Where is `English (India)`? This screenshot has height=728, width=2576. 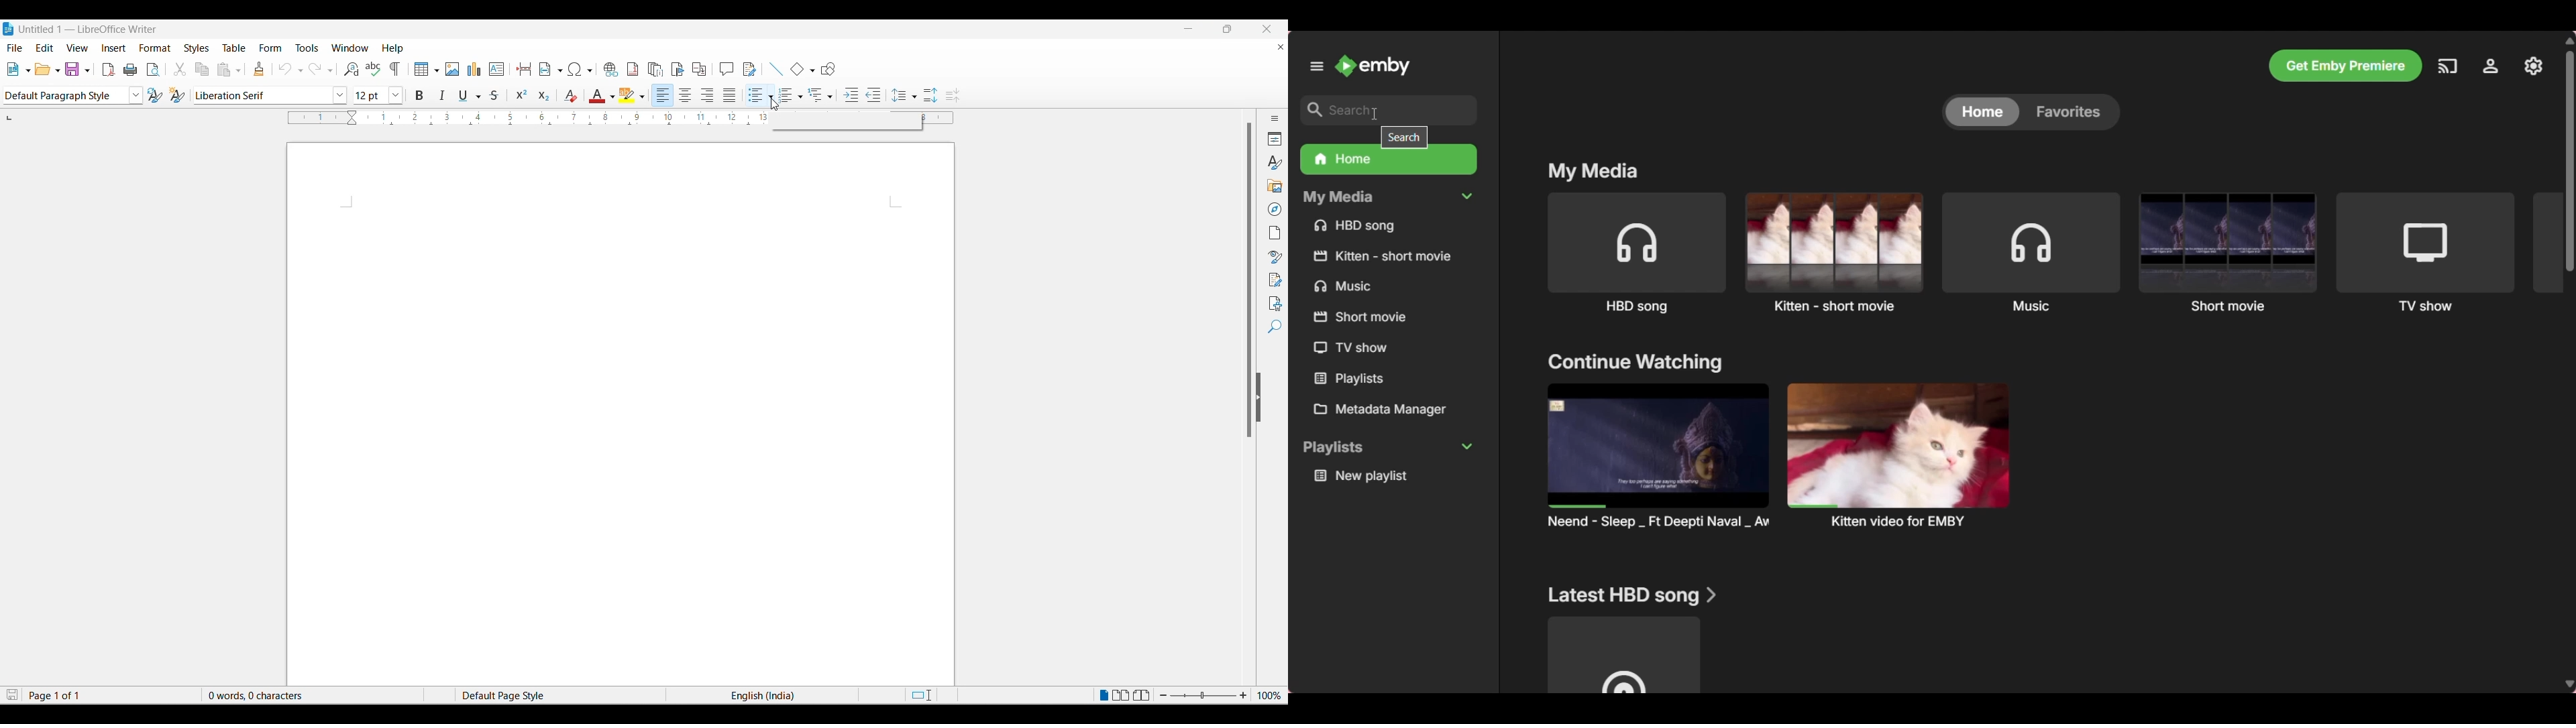
English (India) is located at coordinates (764, 695).